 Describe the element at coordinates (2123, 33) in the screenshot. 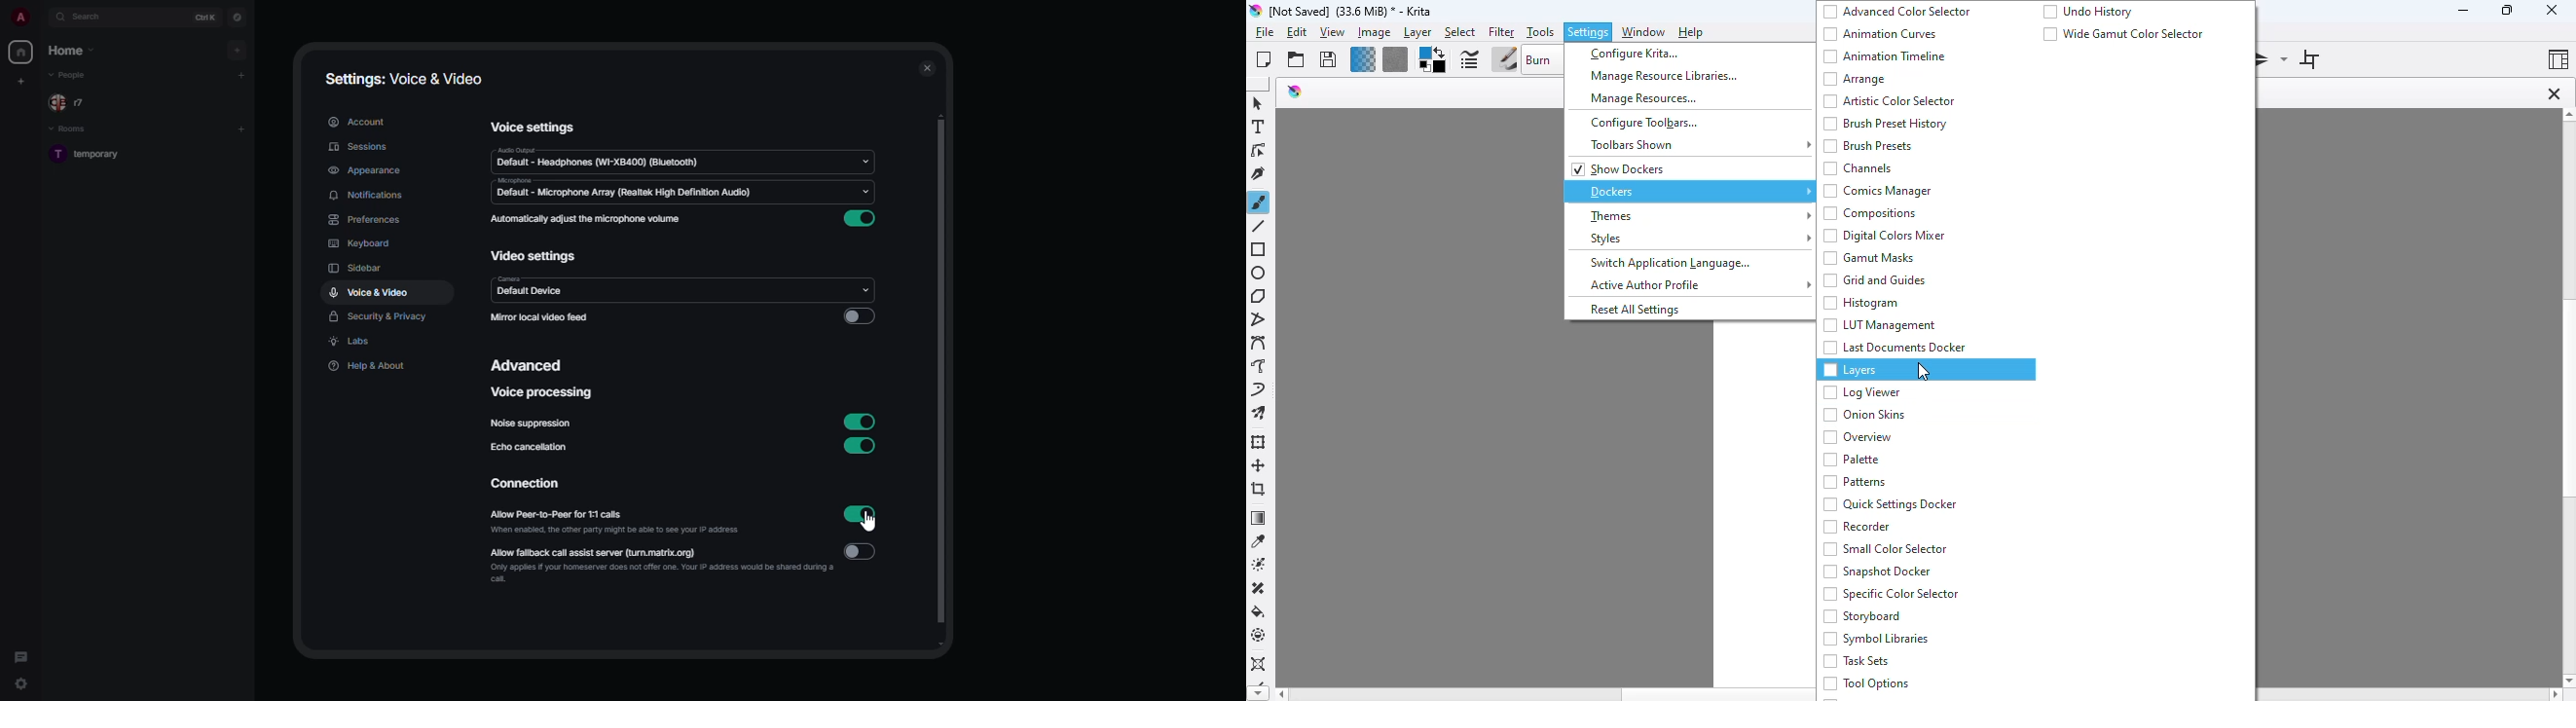

I see `wide gamut color selector` at that location.